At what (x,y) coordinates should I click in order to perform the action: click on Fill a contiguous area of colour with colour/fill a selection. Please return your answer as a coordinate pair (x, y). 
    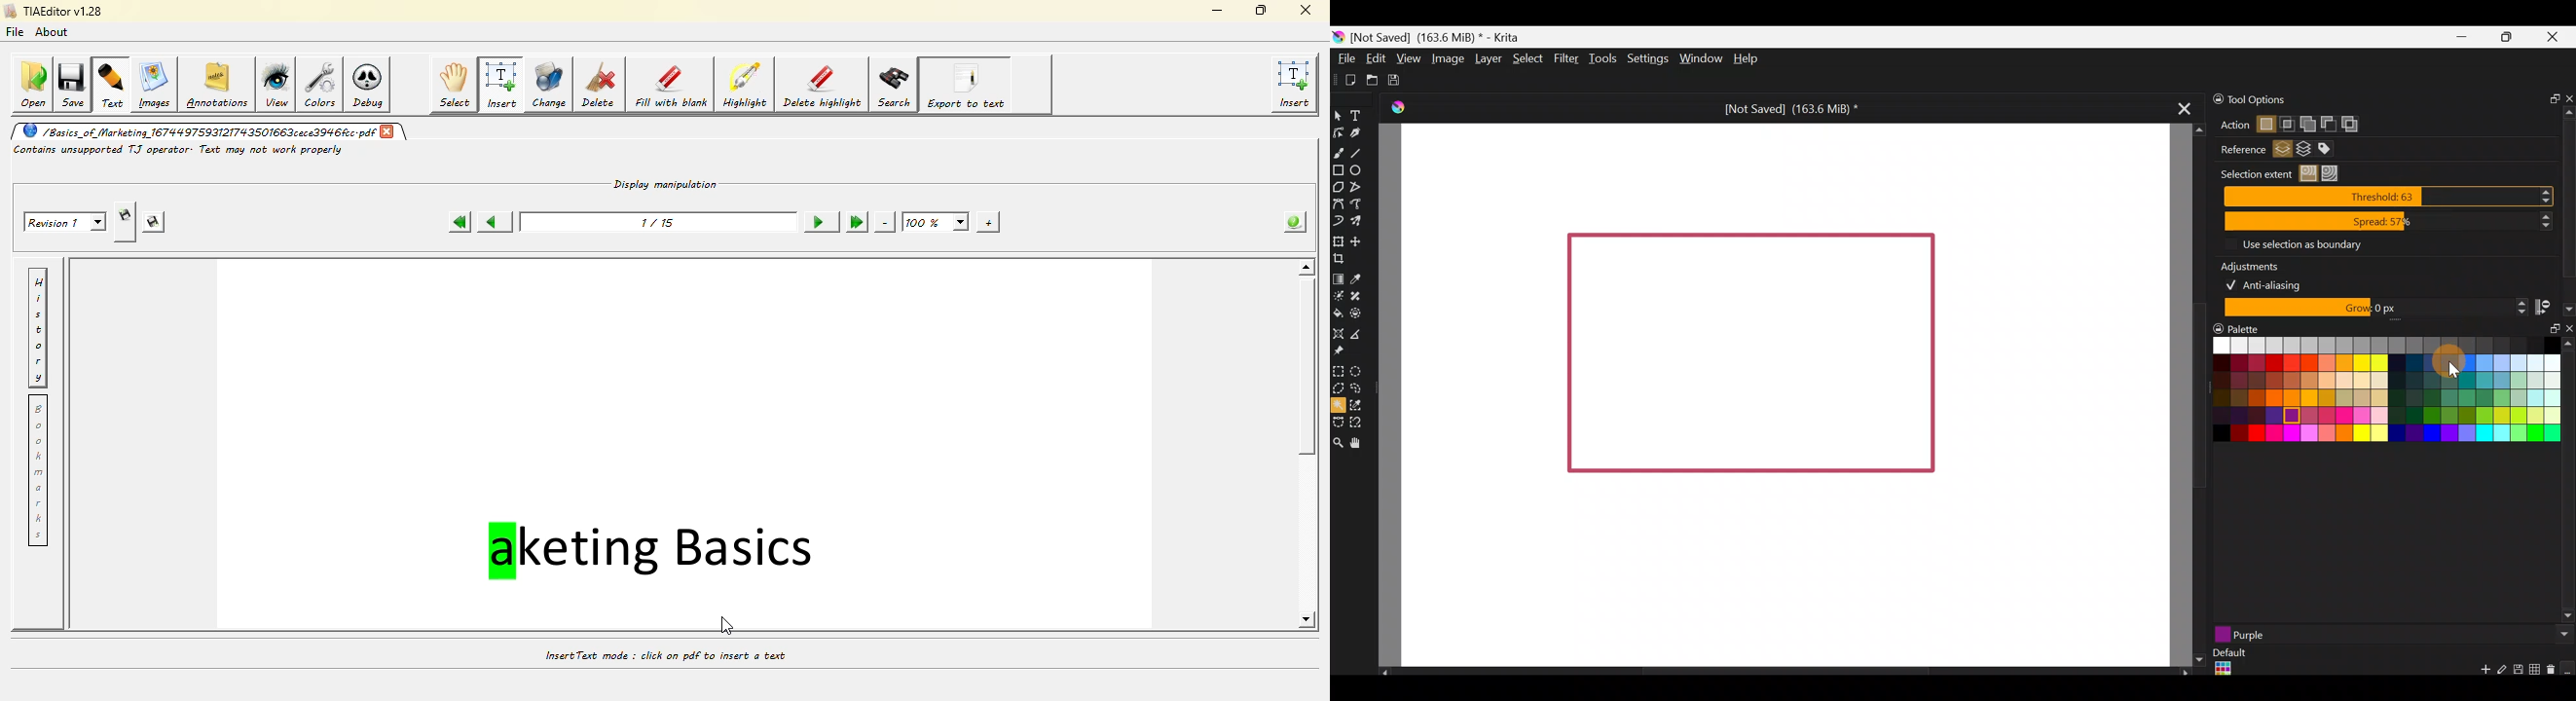
    Looking at the image, I should click on (1338, 312).